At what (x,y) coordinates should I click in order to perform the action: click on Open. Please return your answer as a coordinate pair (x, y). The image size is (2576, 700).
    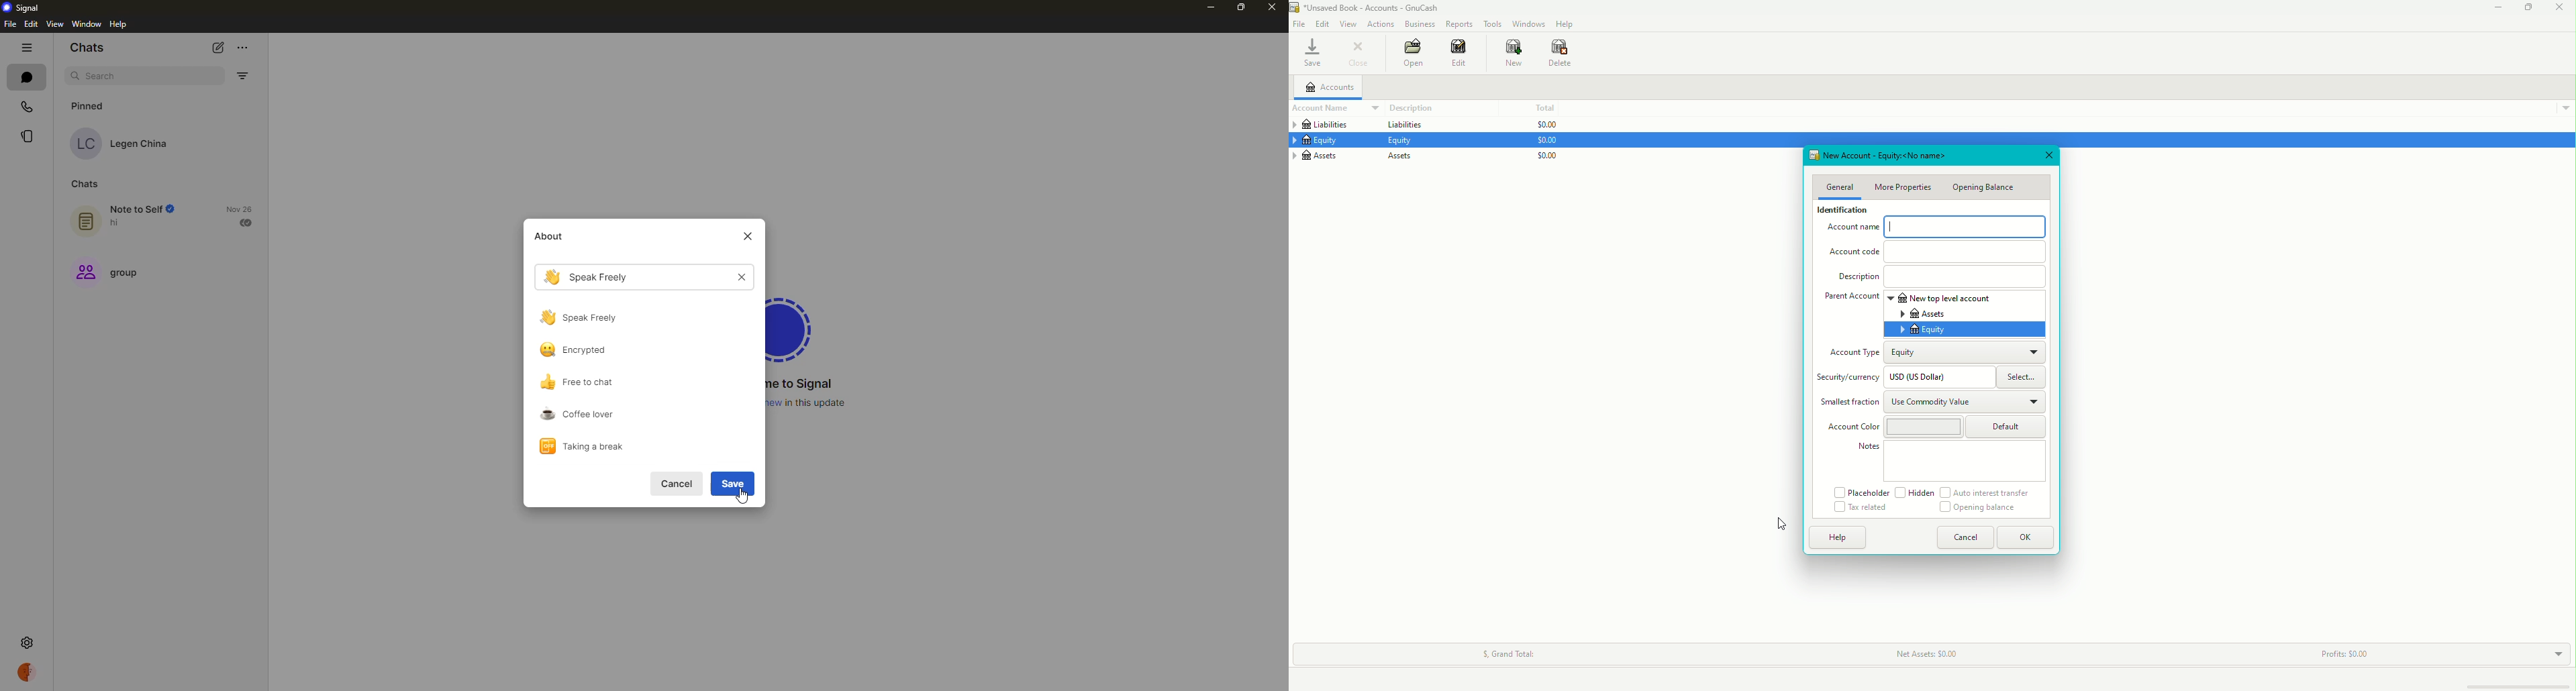
    Looking at the image, I should click on (1409, 54).